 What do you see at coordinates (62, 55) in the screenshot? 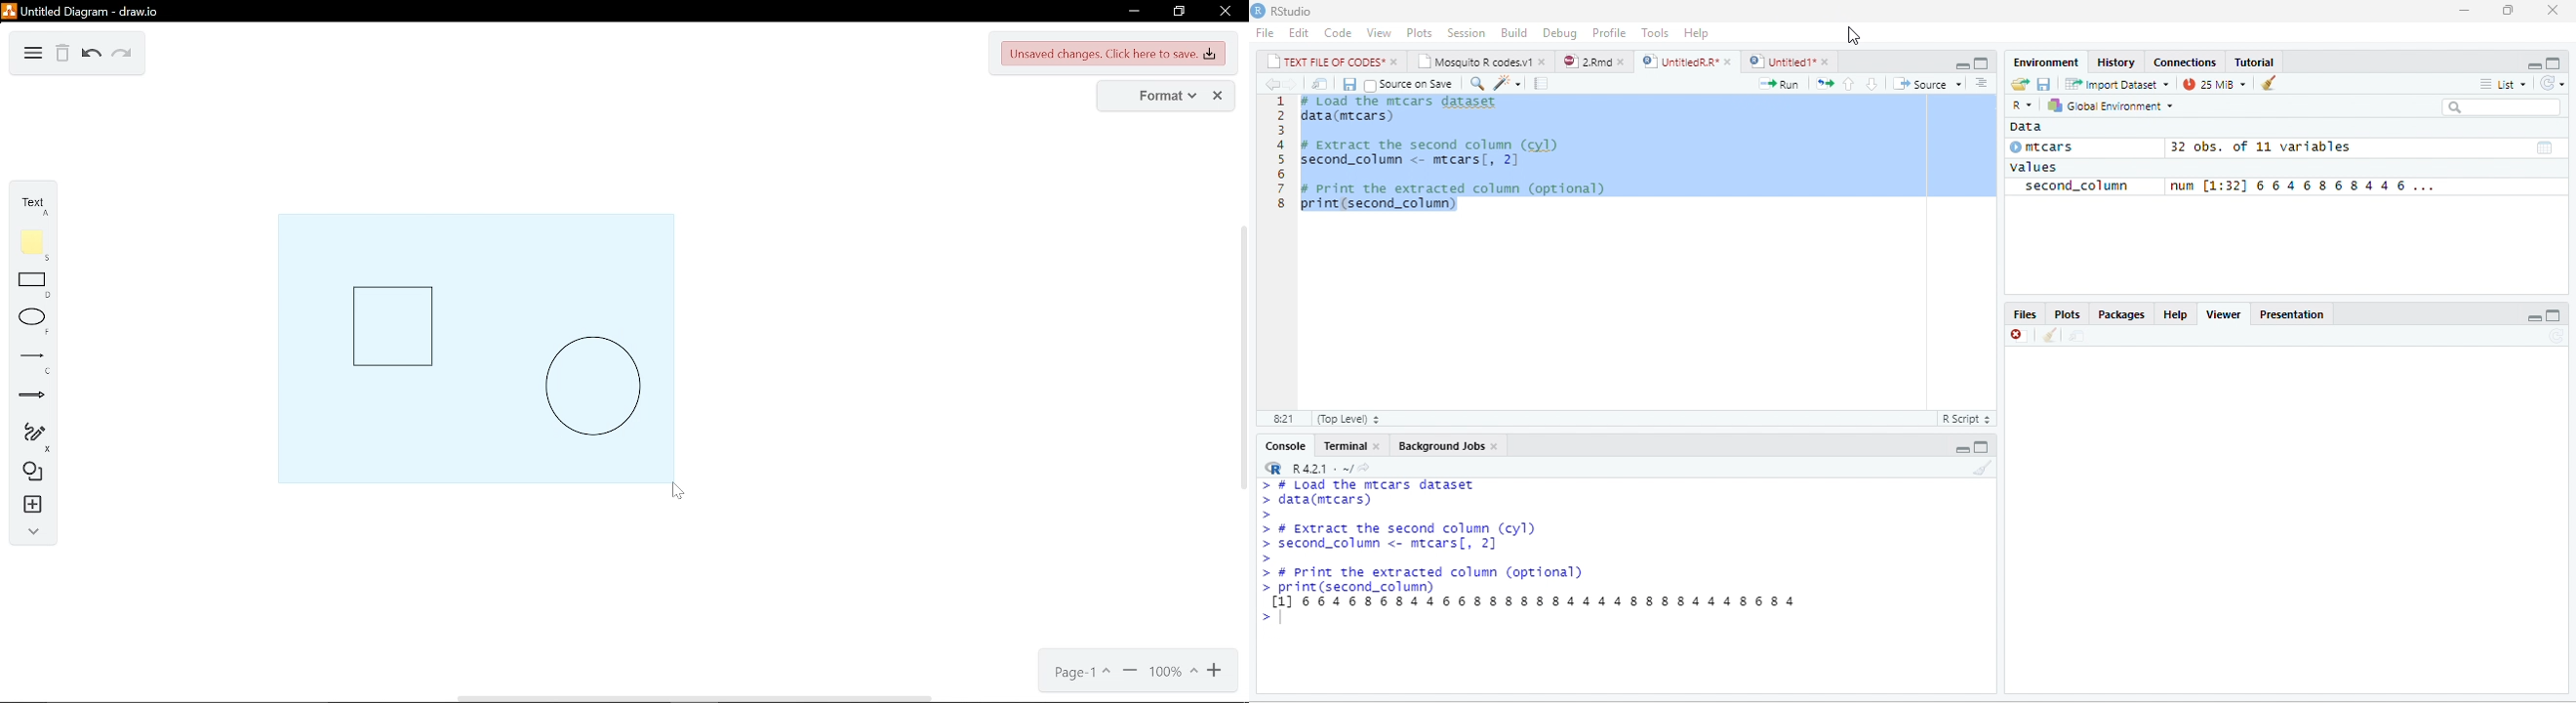
I see `Delete` at bounding box center [62, 55].